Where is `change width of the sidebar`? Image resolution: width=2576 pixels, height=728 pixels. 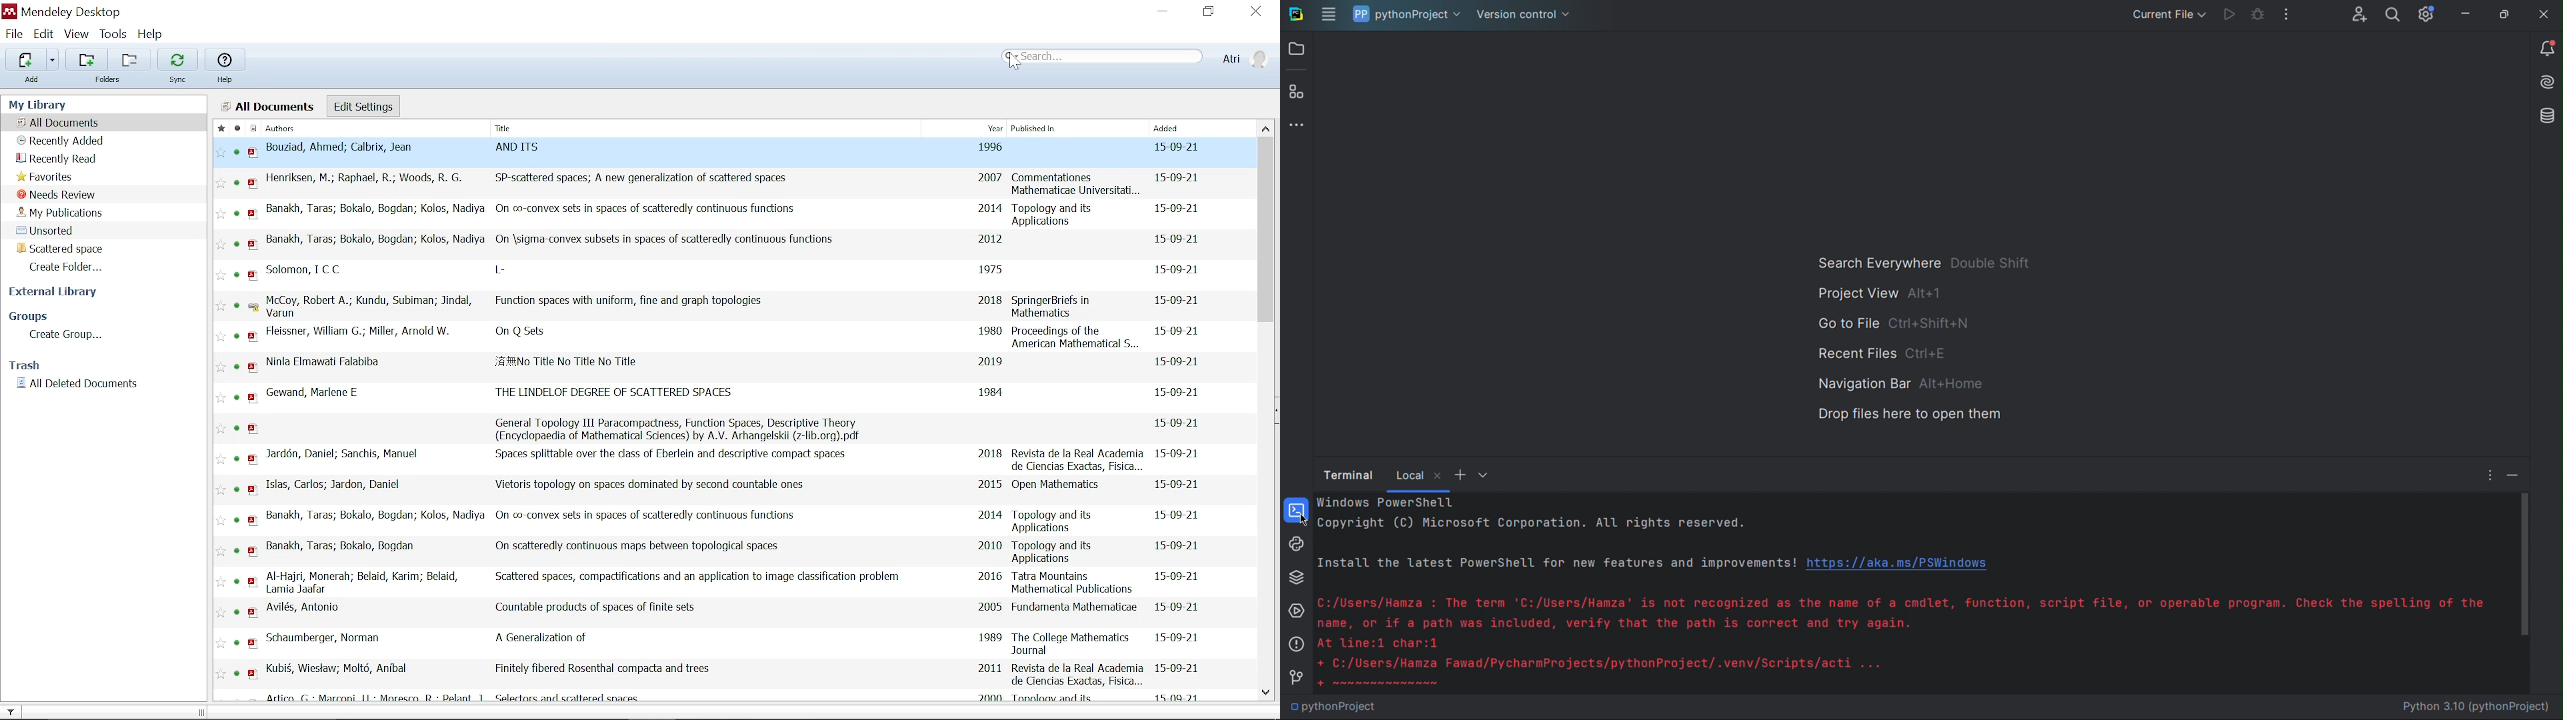
change width of the sidebar is located at coordinates (205, 712).